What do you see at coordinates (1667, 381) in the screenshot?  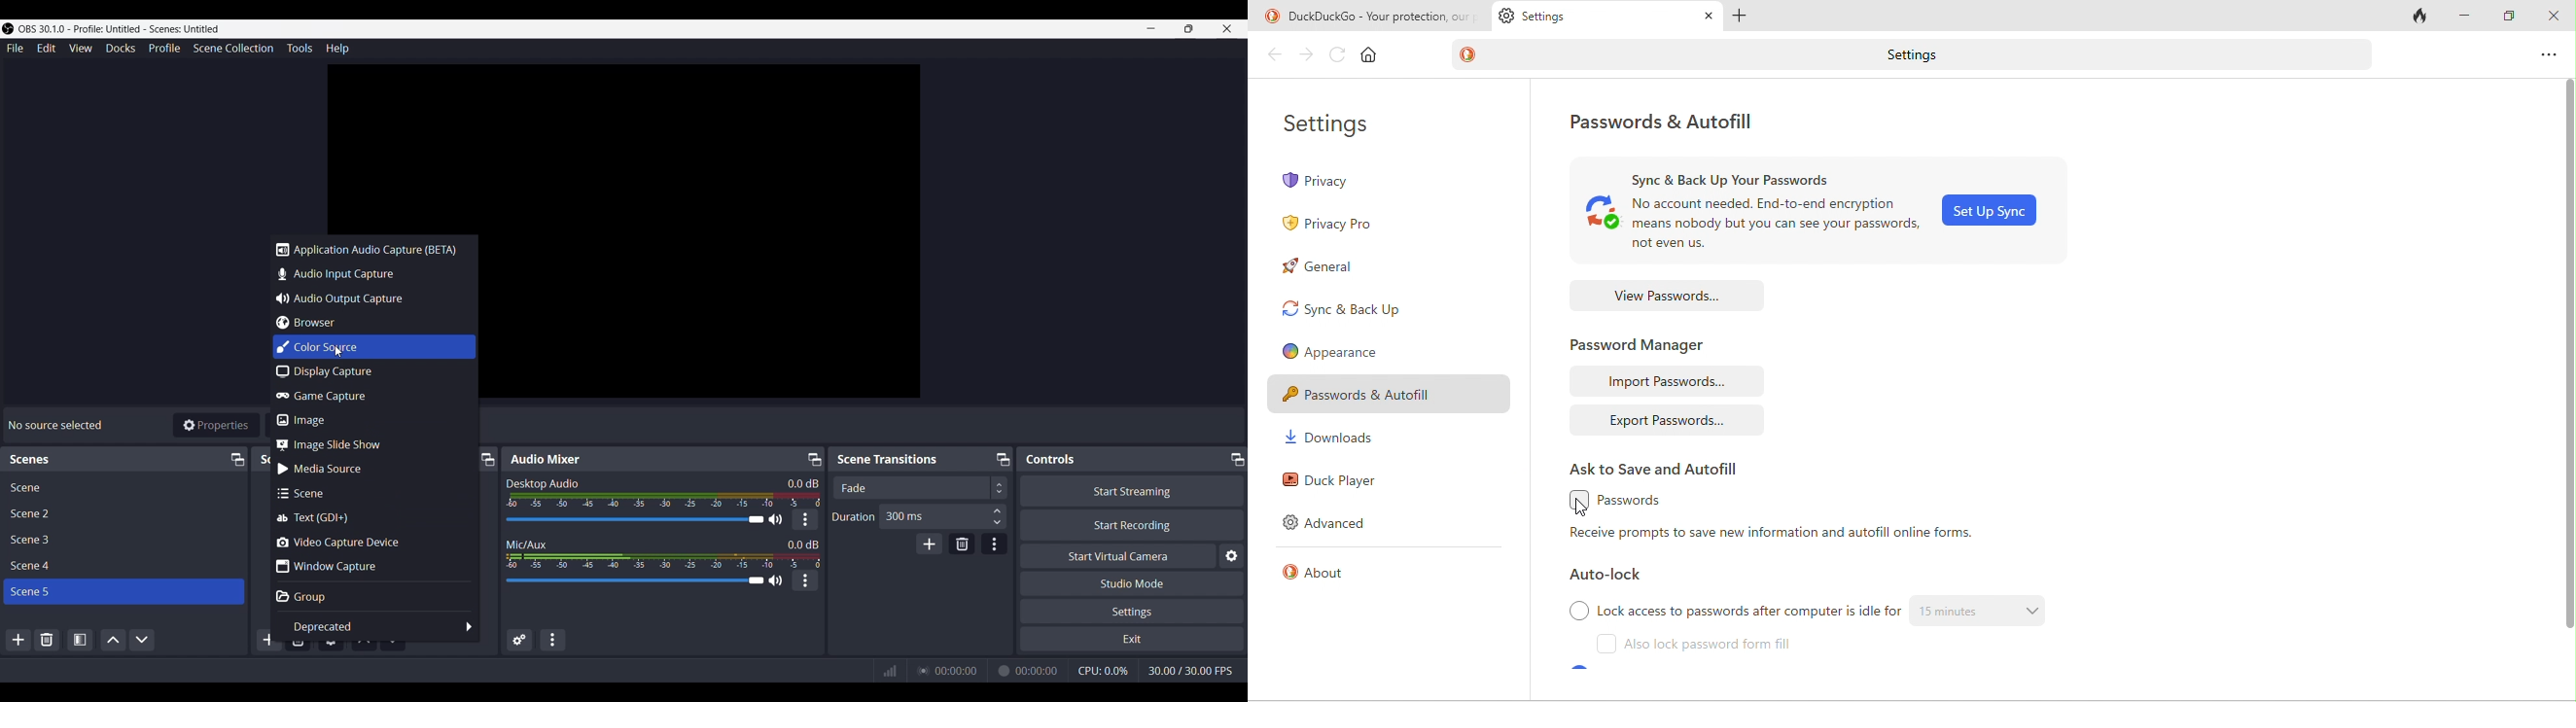 I see `import passwords` at bounding box center [1667, 381].